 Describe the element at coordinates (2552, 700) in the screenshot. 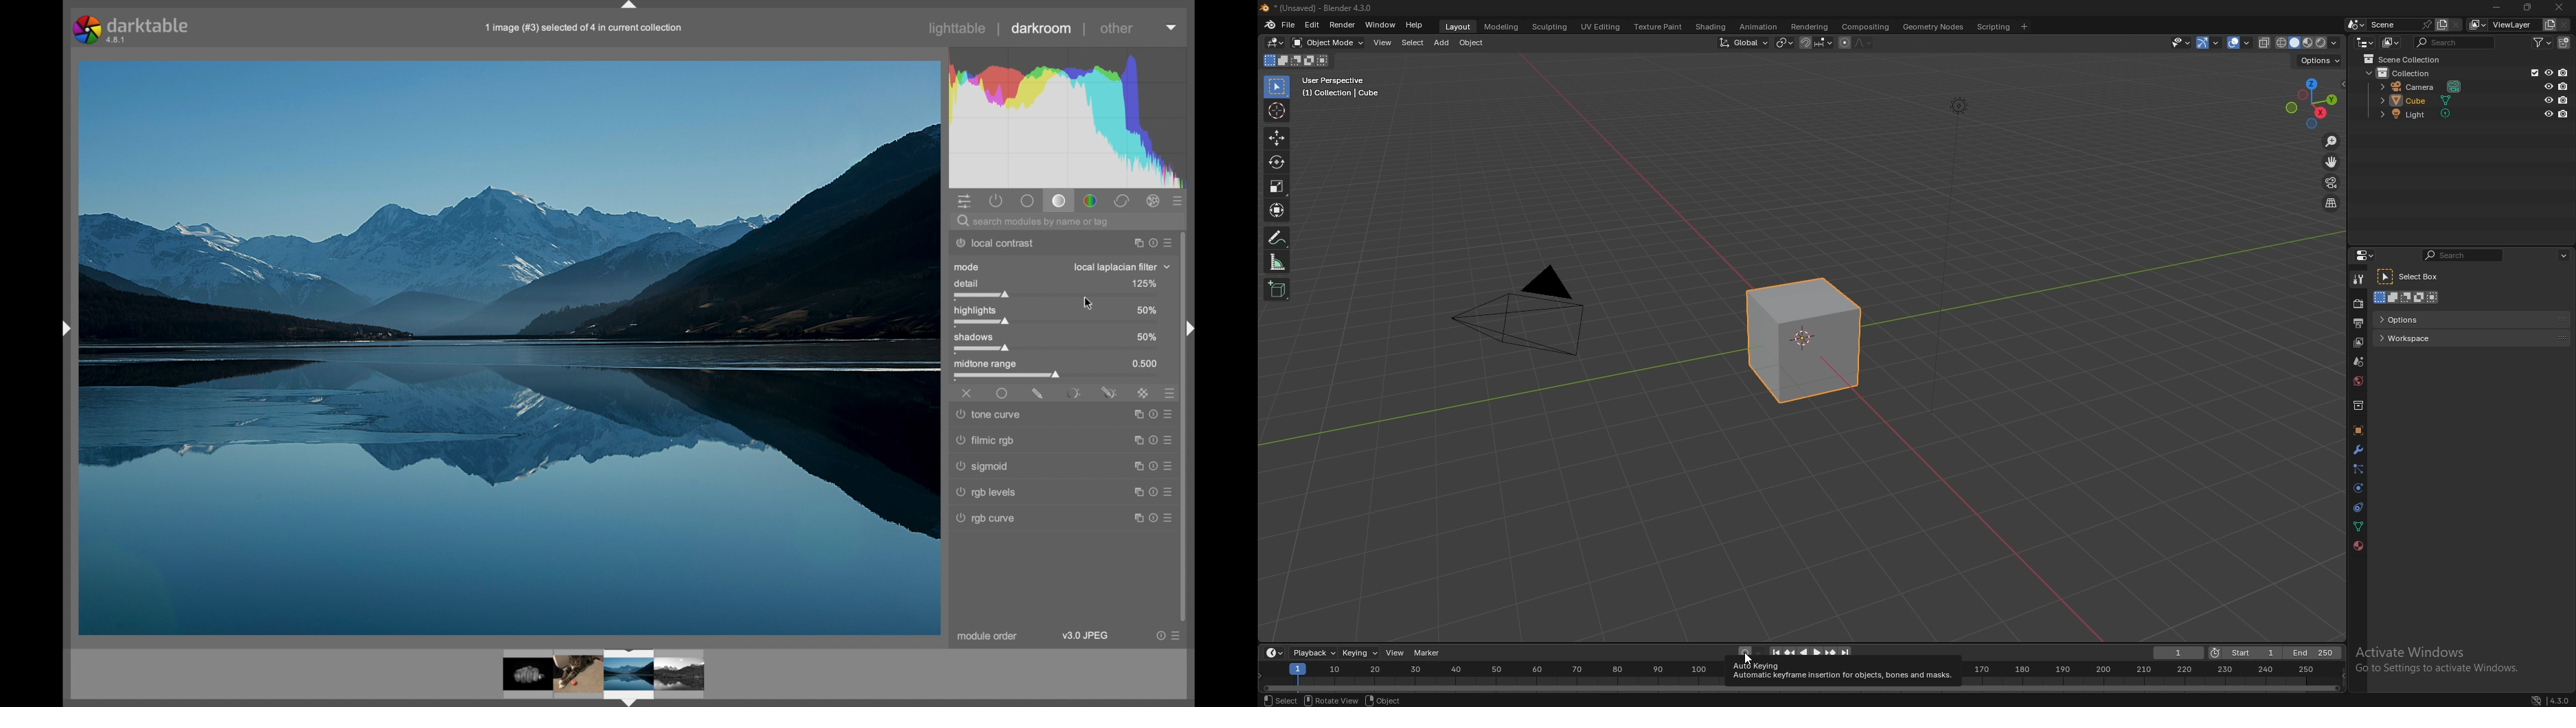

I see `version` at that location.